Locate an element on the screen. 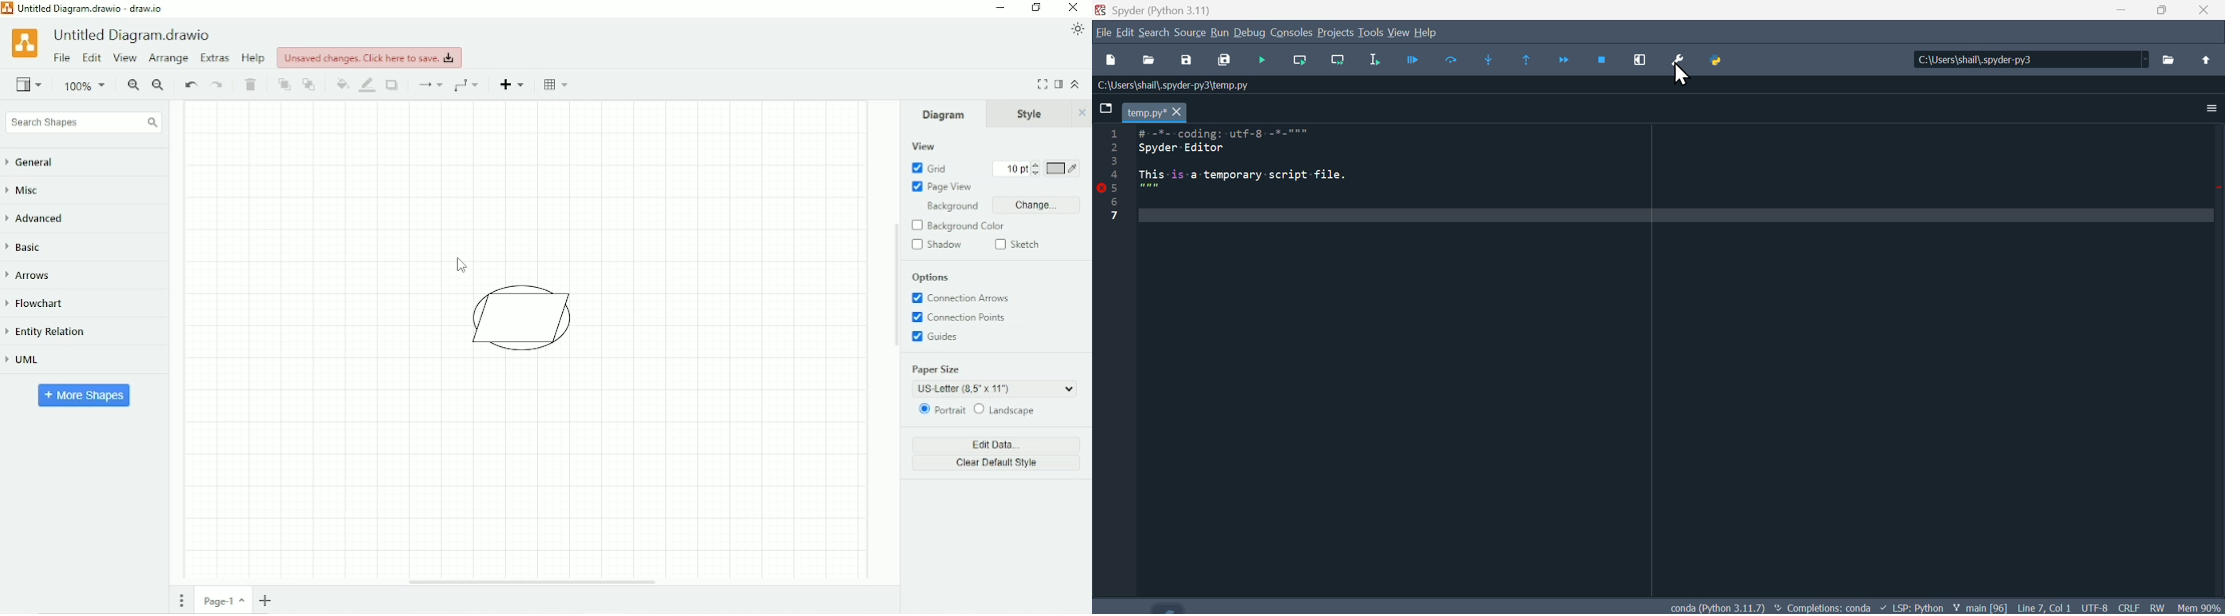  Diagram is located at coordinates (944, 114).